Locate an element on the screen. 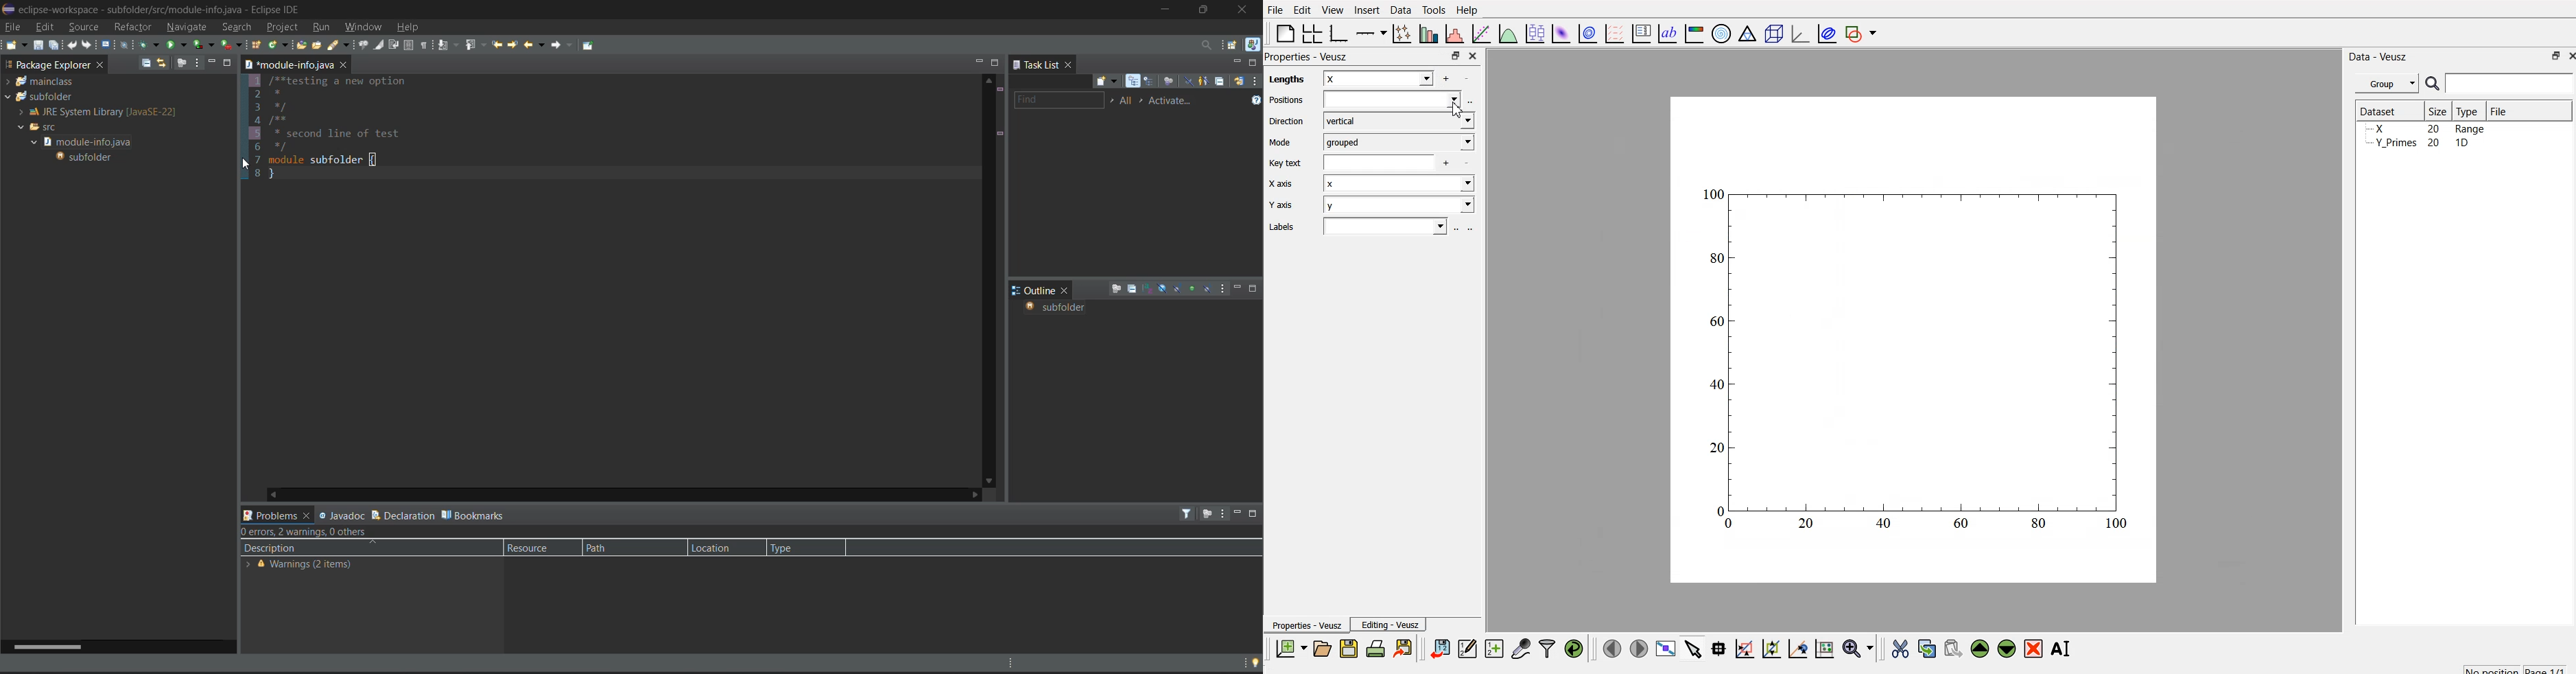 The height and width of the screenshot is (700, 2576). maximize is located at coordinates (1452, 56).